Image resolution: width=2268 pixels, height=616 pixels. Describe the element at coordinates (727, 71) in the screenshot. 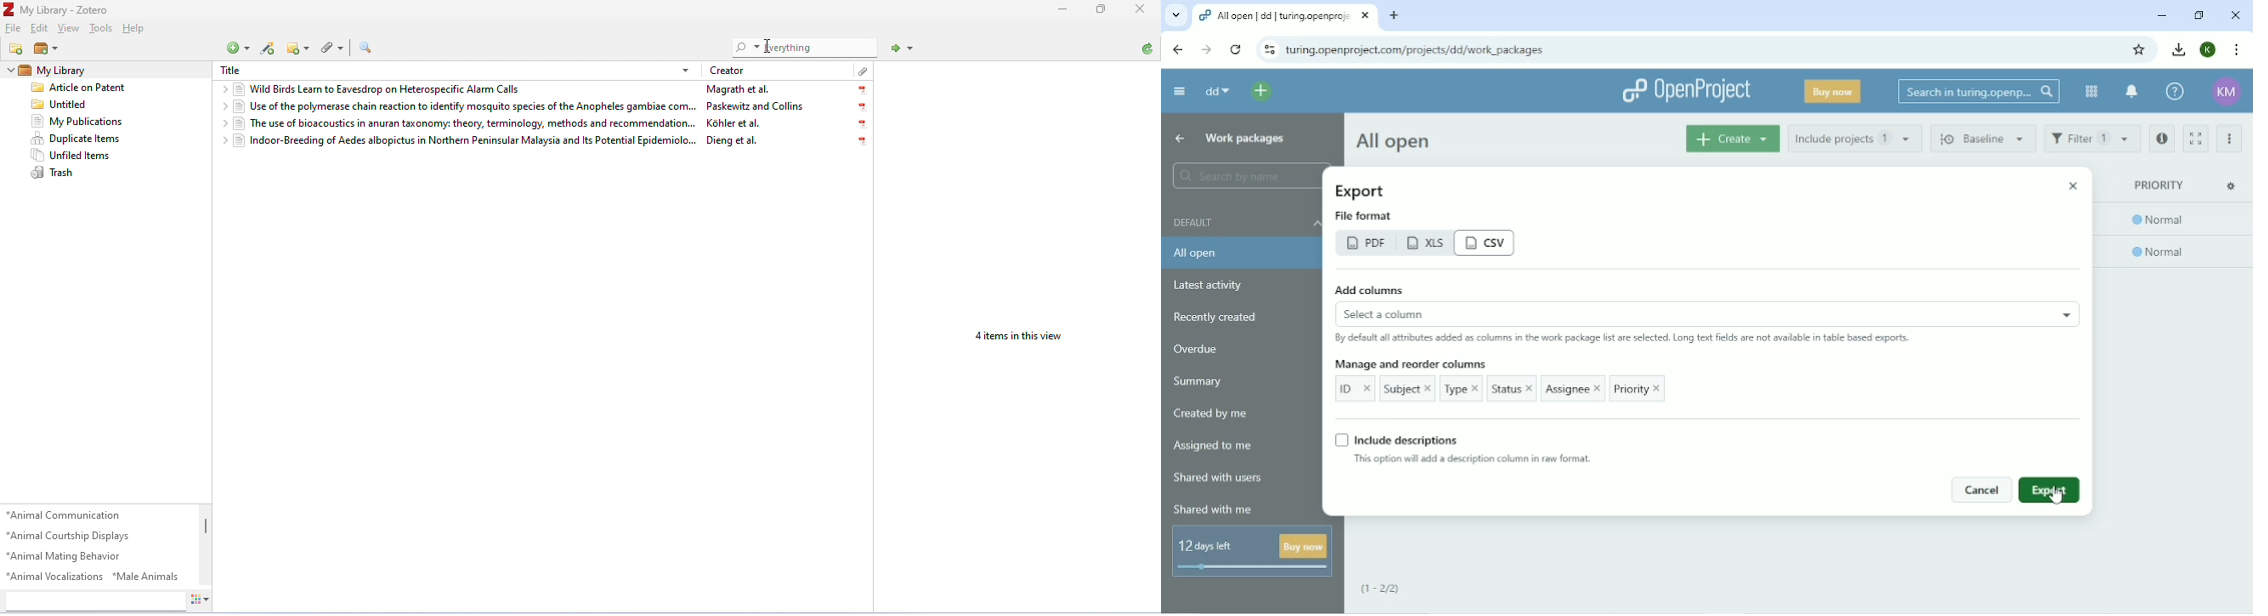

I see `Creator` at that location.